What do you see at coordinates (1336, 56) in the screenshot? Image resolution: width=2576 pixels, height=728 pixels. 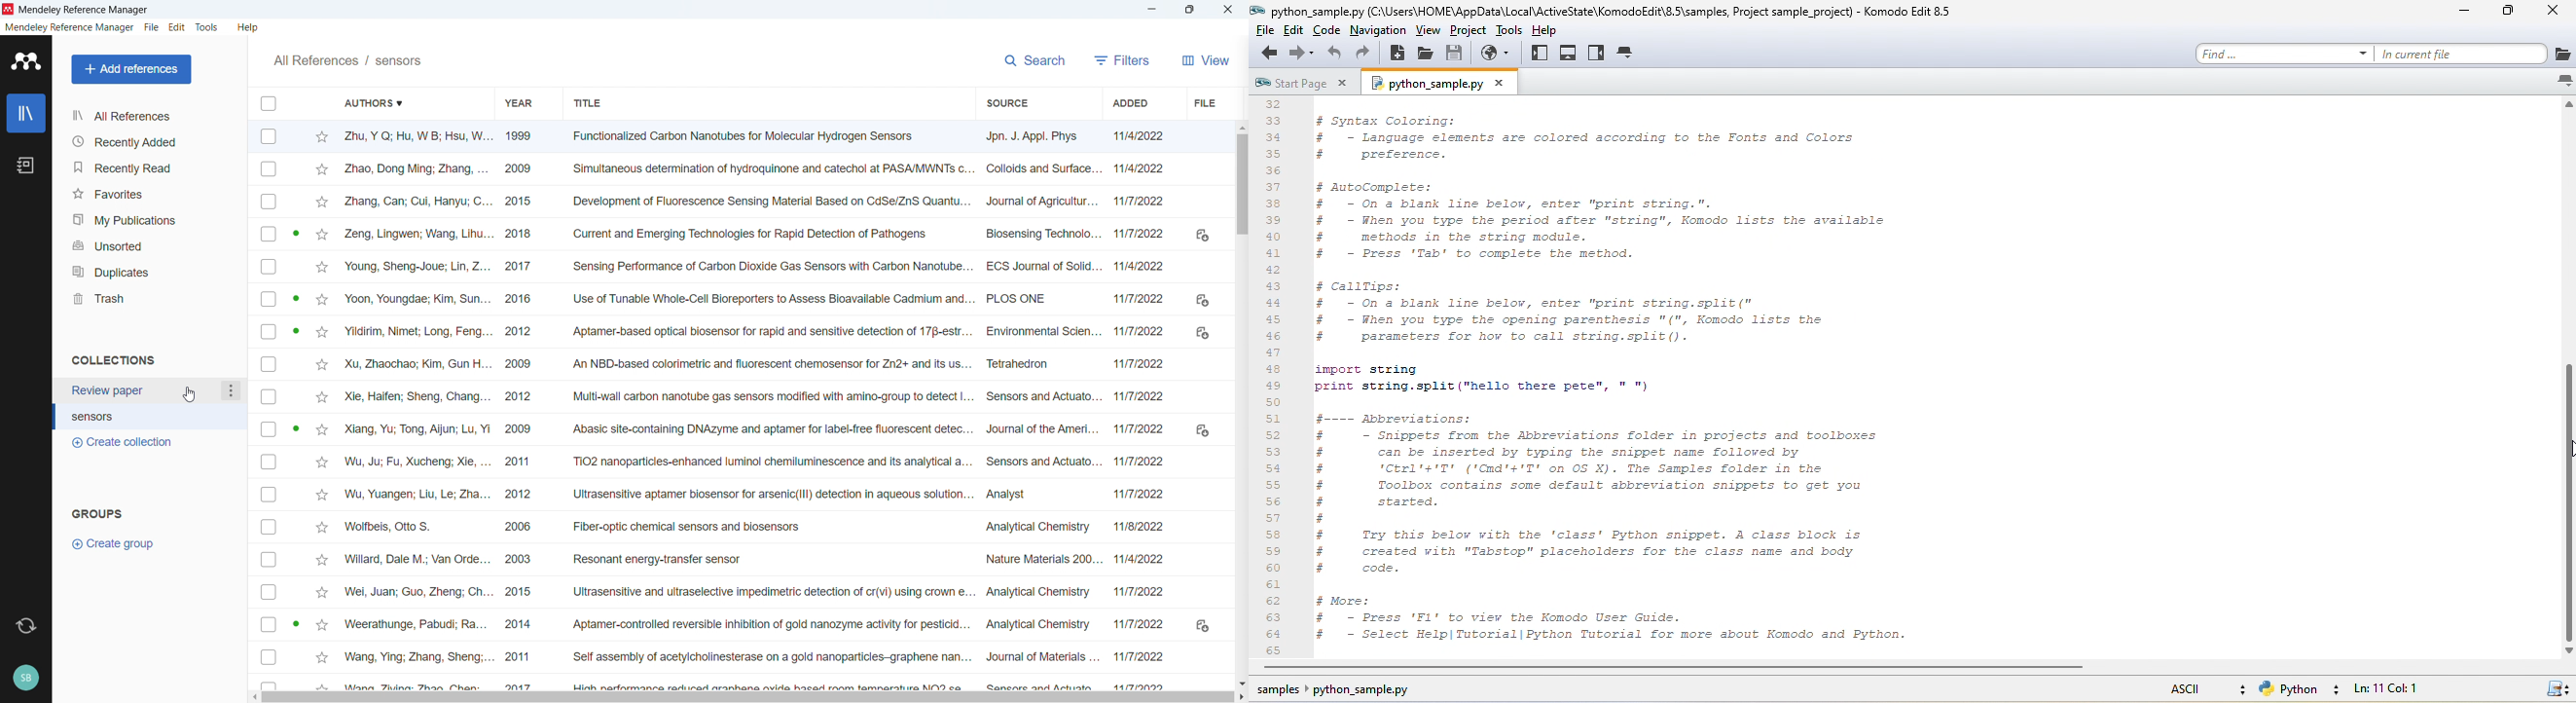 I see `undo` at bounding box center [1336, 56].